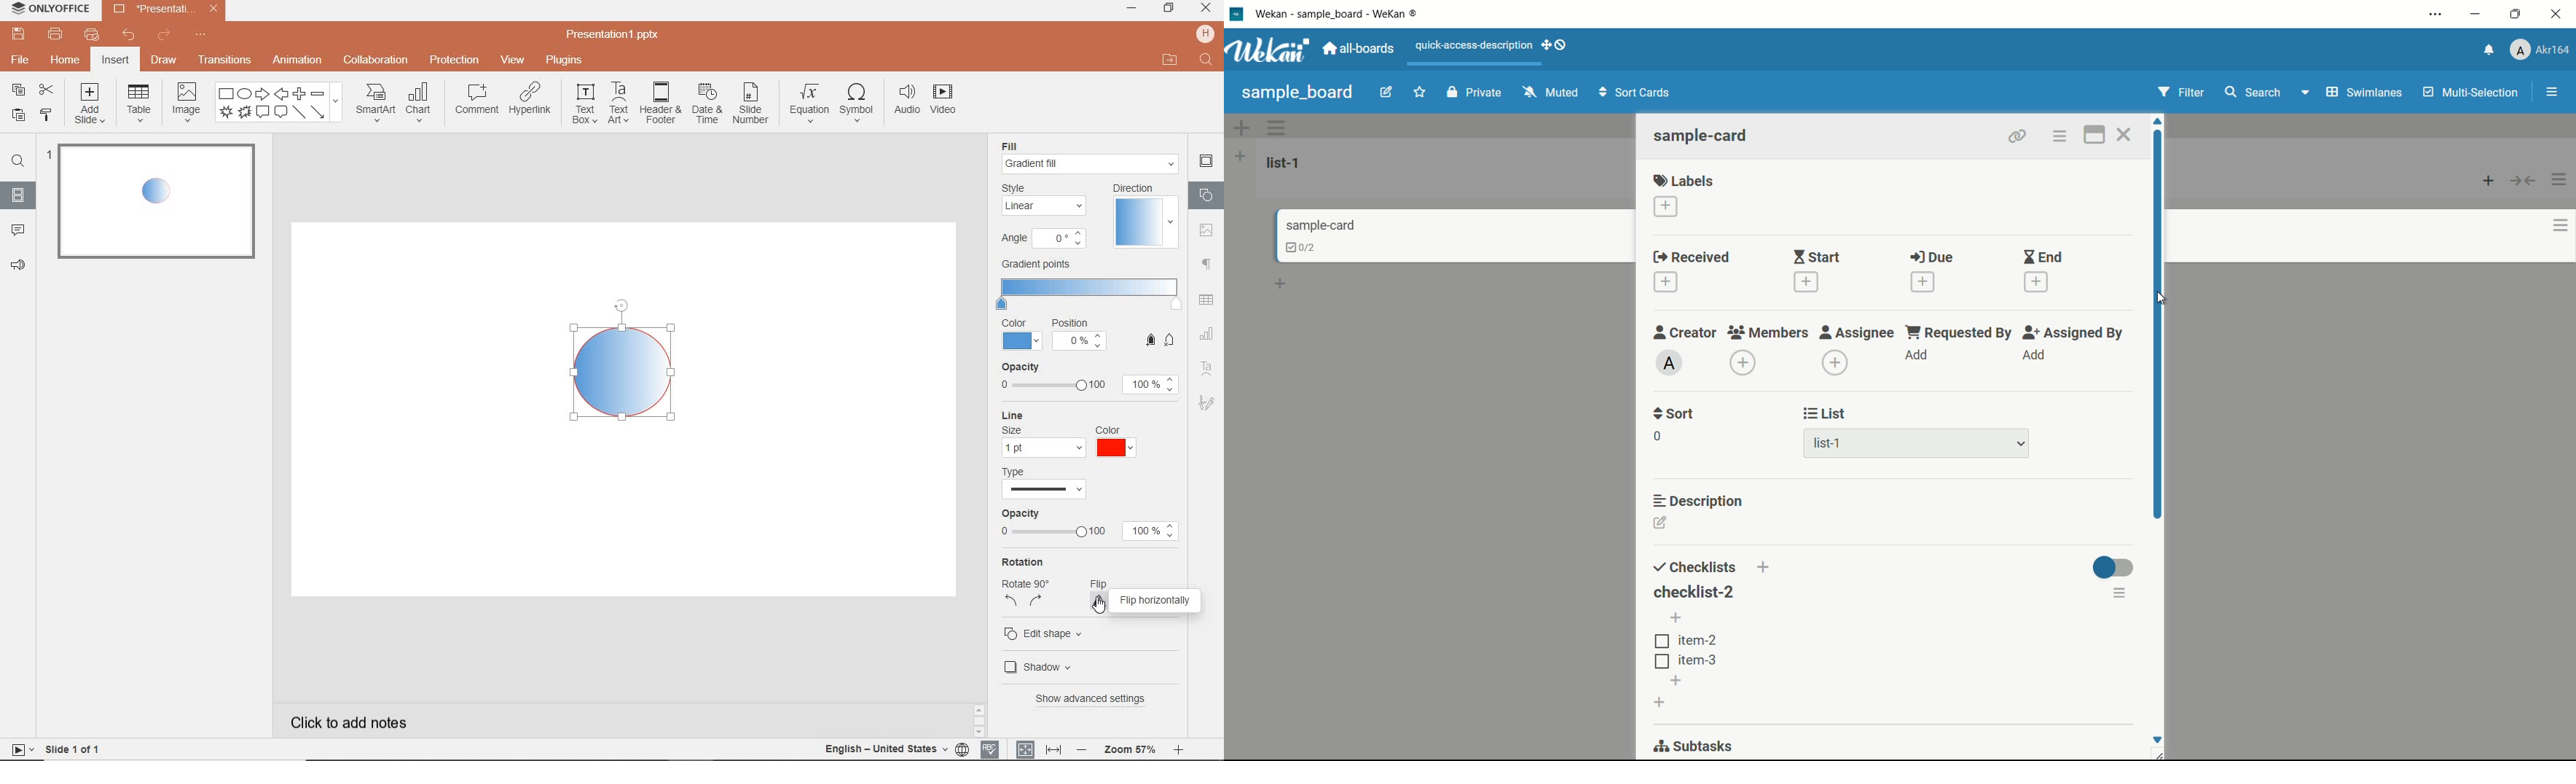 The width and height of the screenshot is (2576, 784). I want to click on dd, so click(1919, 354).